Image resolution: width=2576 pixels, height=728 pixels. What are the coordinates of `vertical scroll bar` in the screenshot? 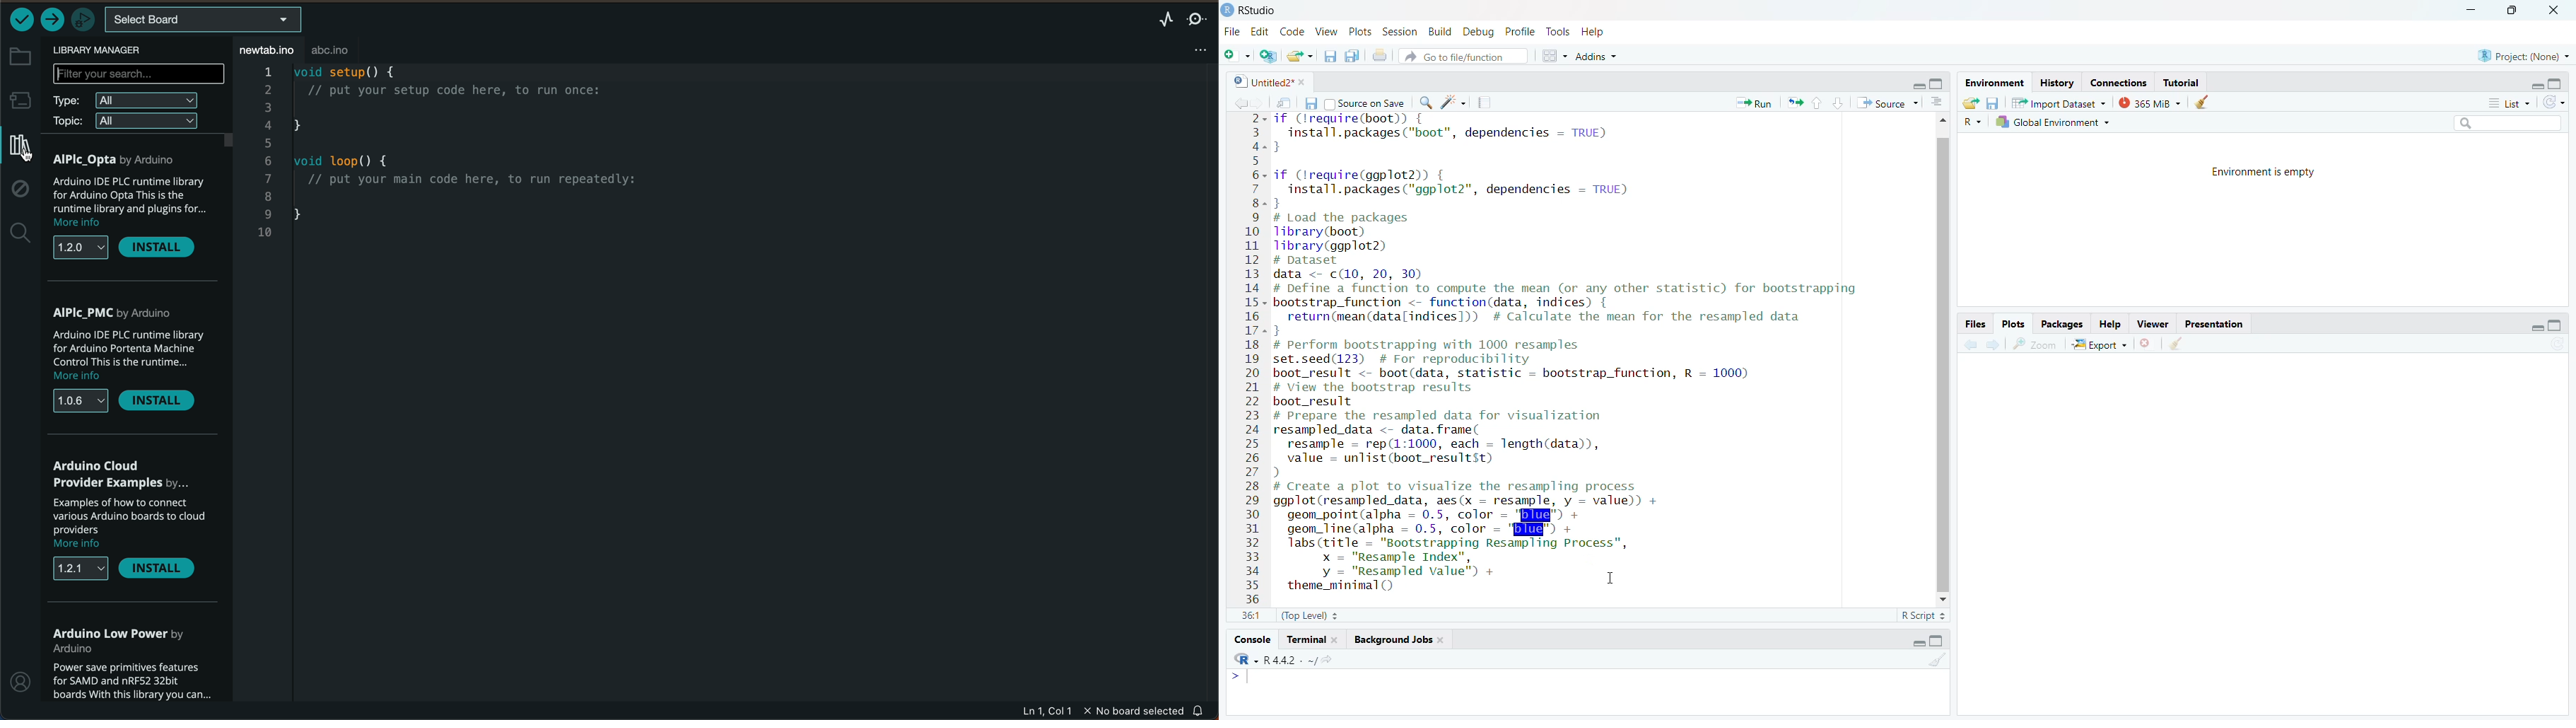 It's located at (1940, 359).